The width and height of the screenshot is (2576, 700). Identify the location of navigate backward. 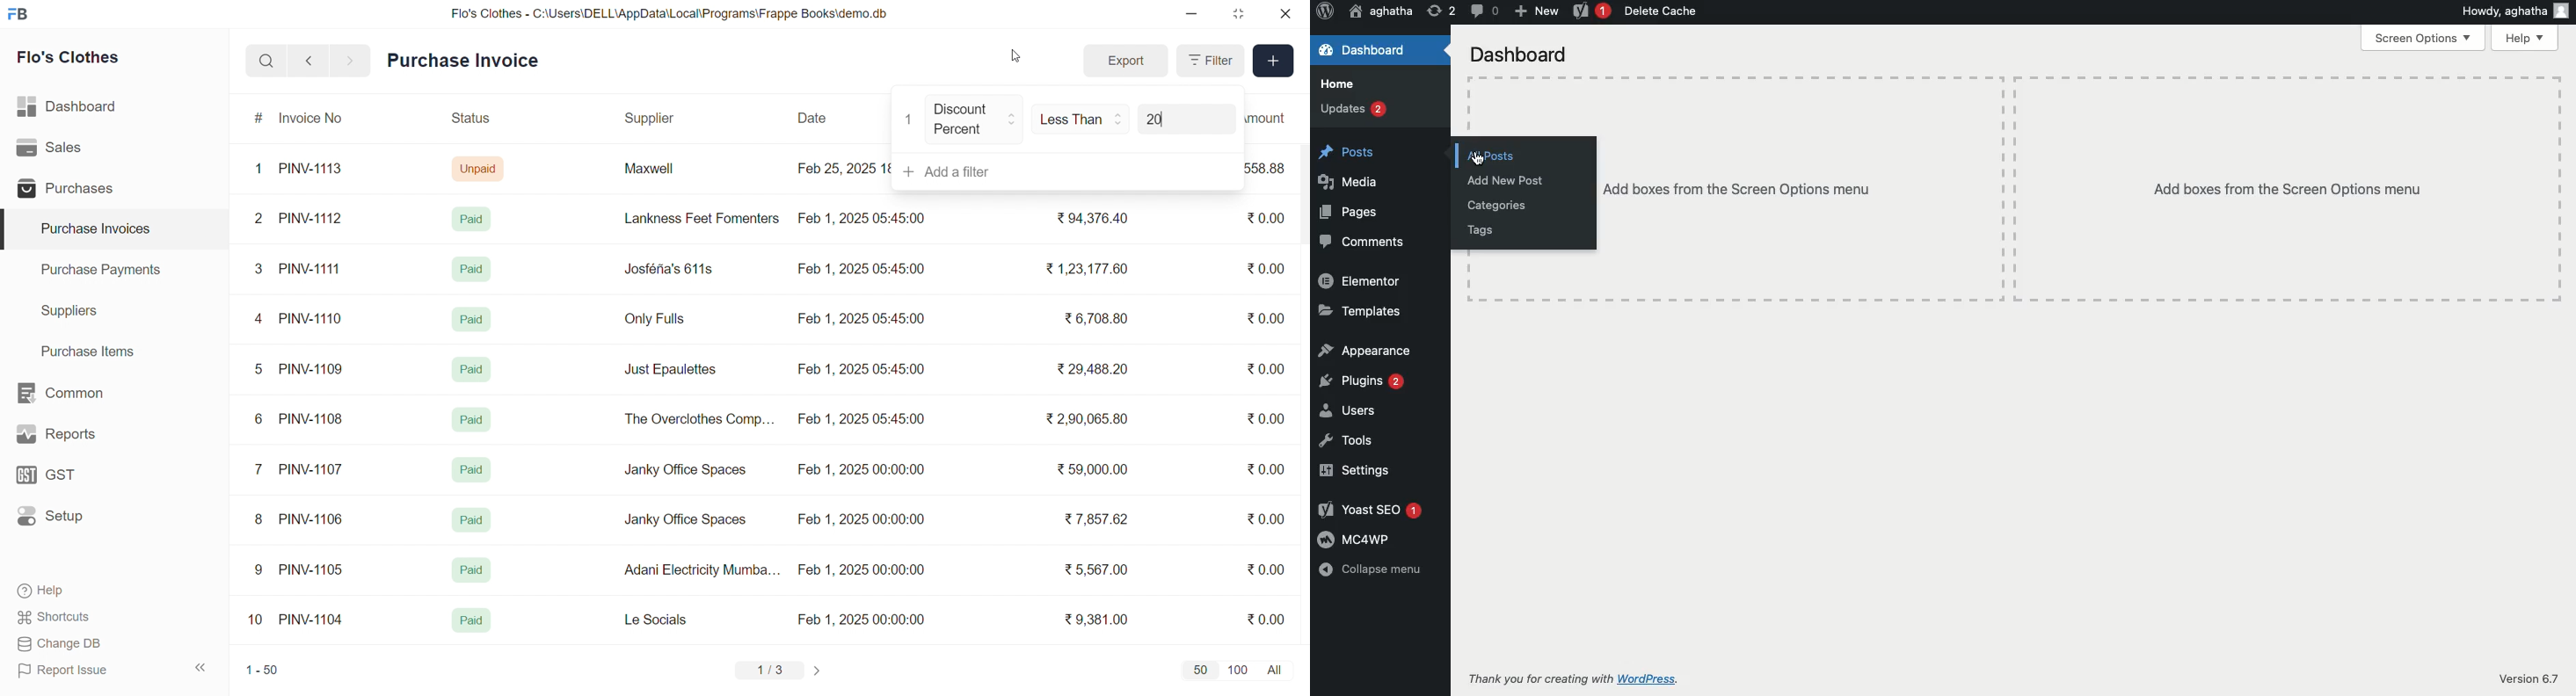
(309, 60).